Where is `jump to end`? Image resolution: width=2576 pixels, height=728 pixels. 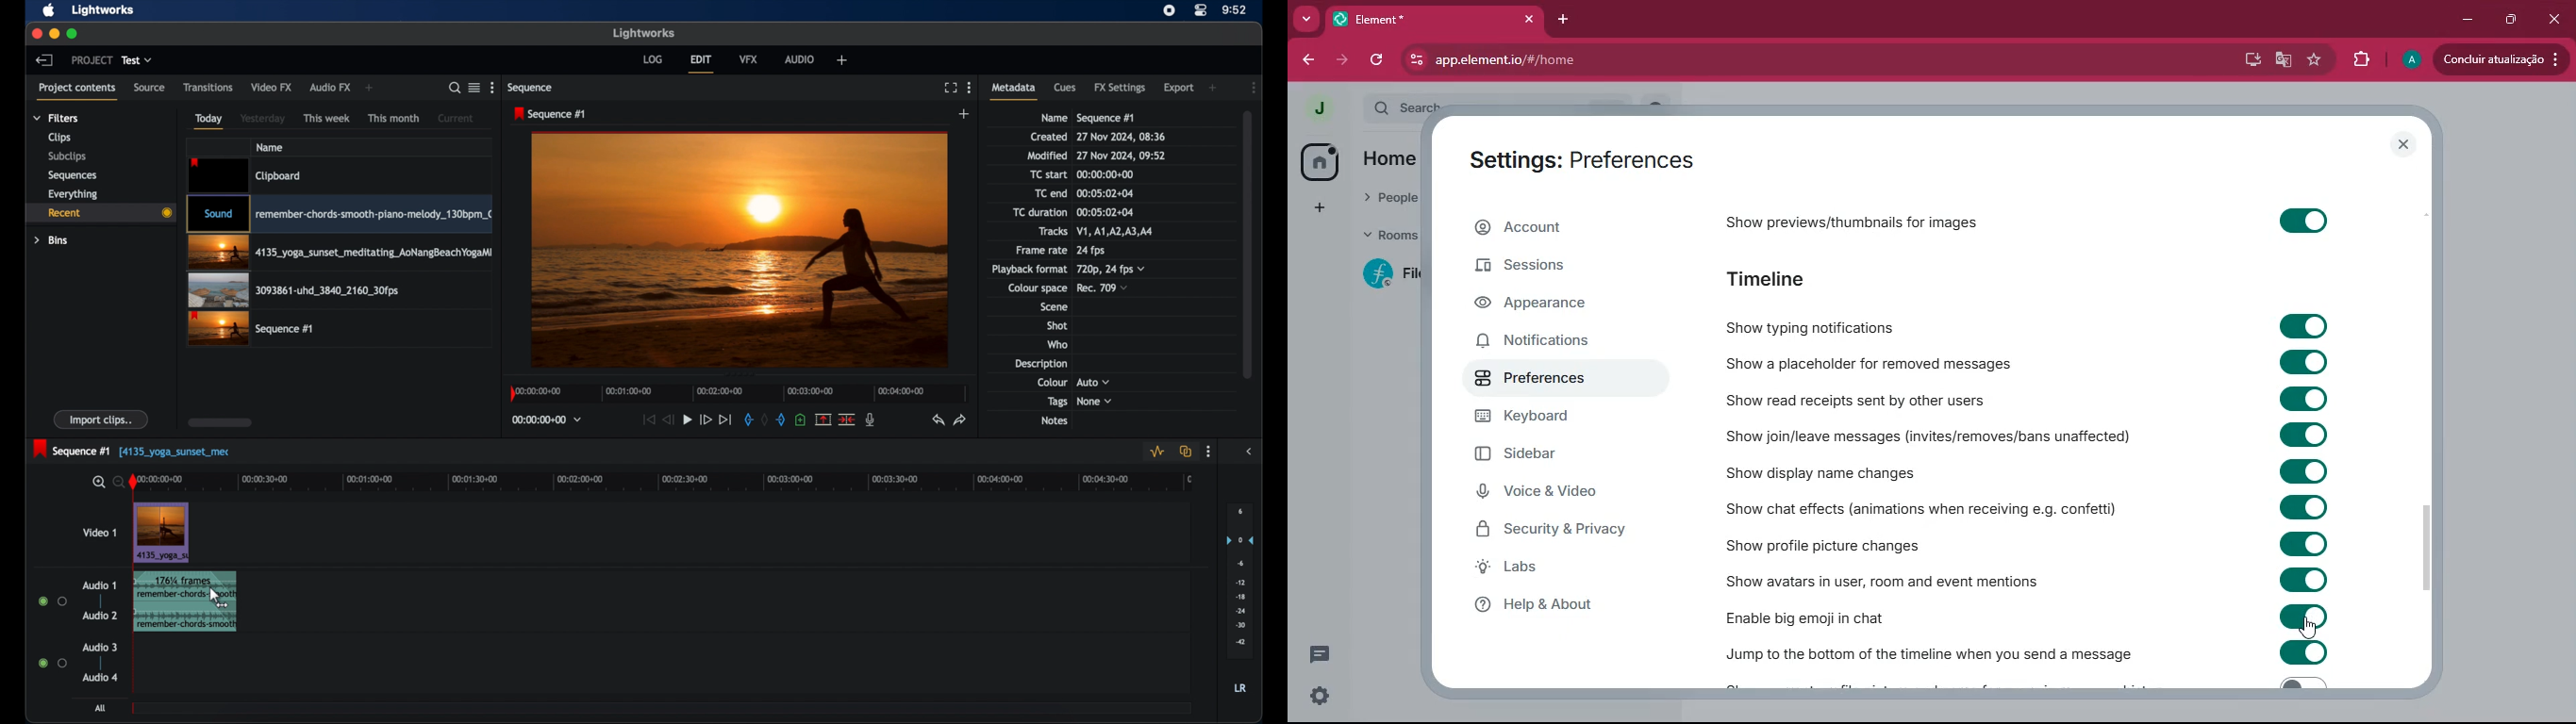
jump to end is located at coordinates (726, 420).